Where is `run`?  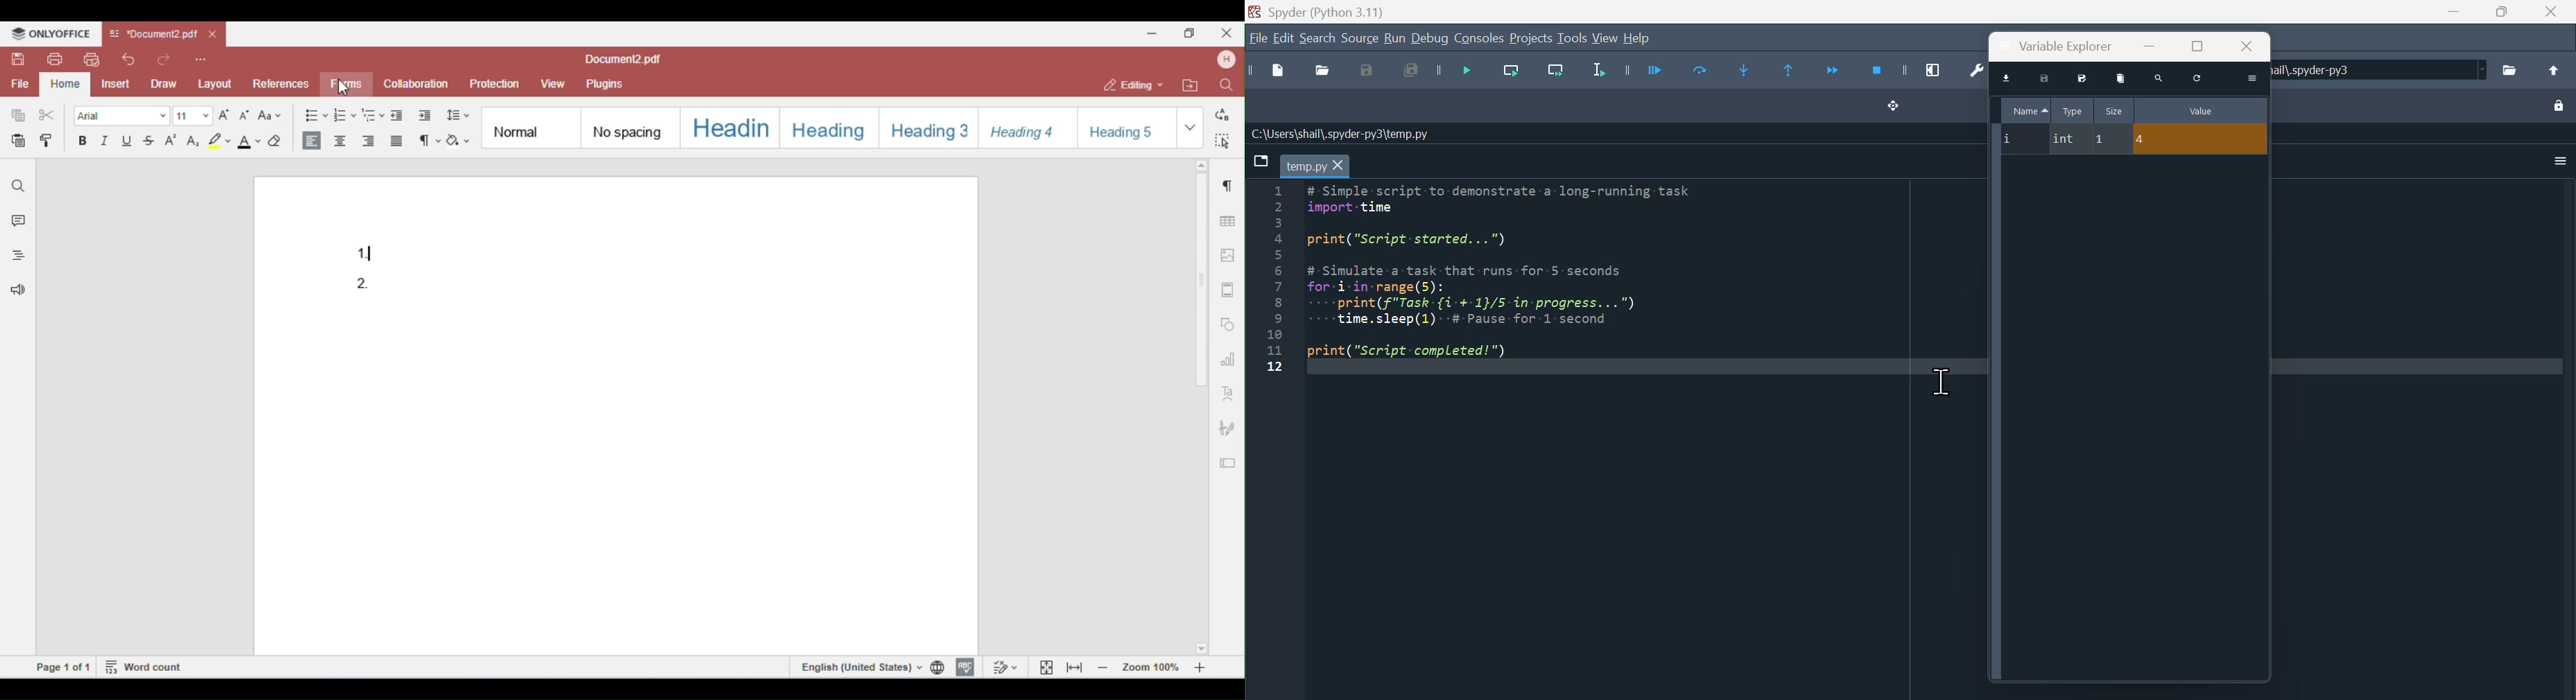
run is located at coordinates (1394, 39).